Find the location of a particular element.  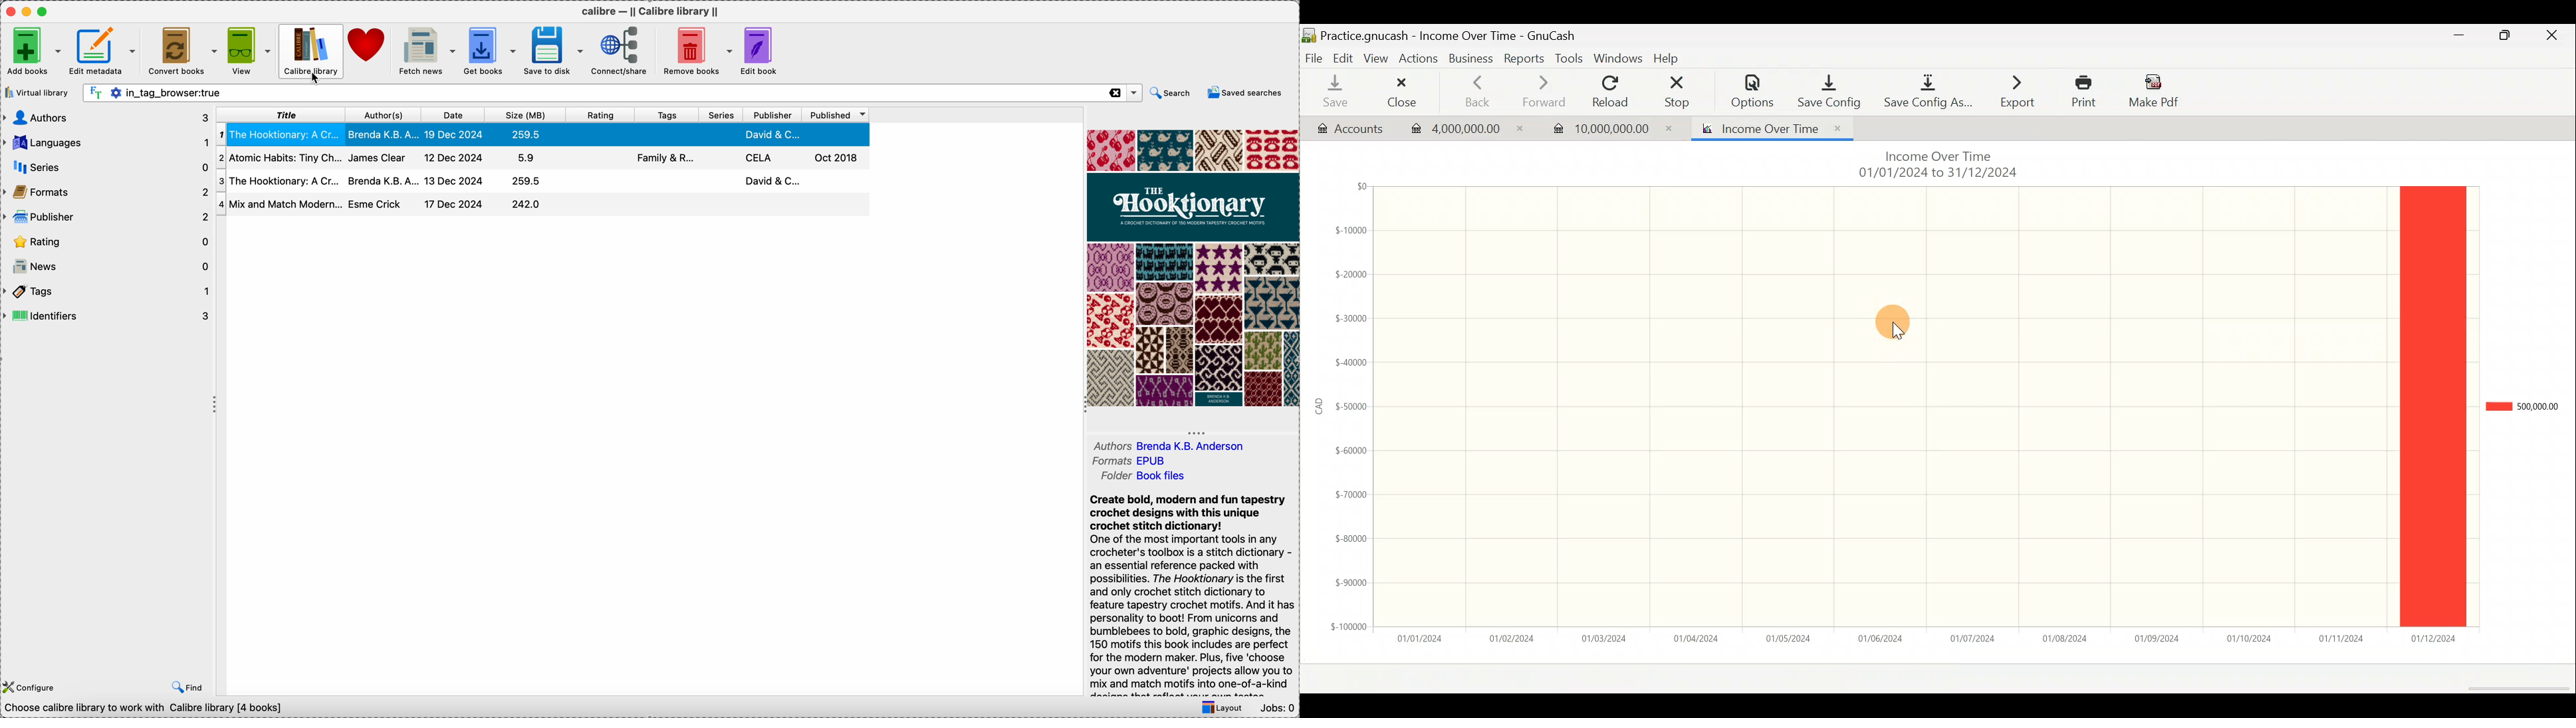

remove books is located at coordinates (697, 51).